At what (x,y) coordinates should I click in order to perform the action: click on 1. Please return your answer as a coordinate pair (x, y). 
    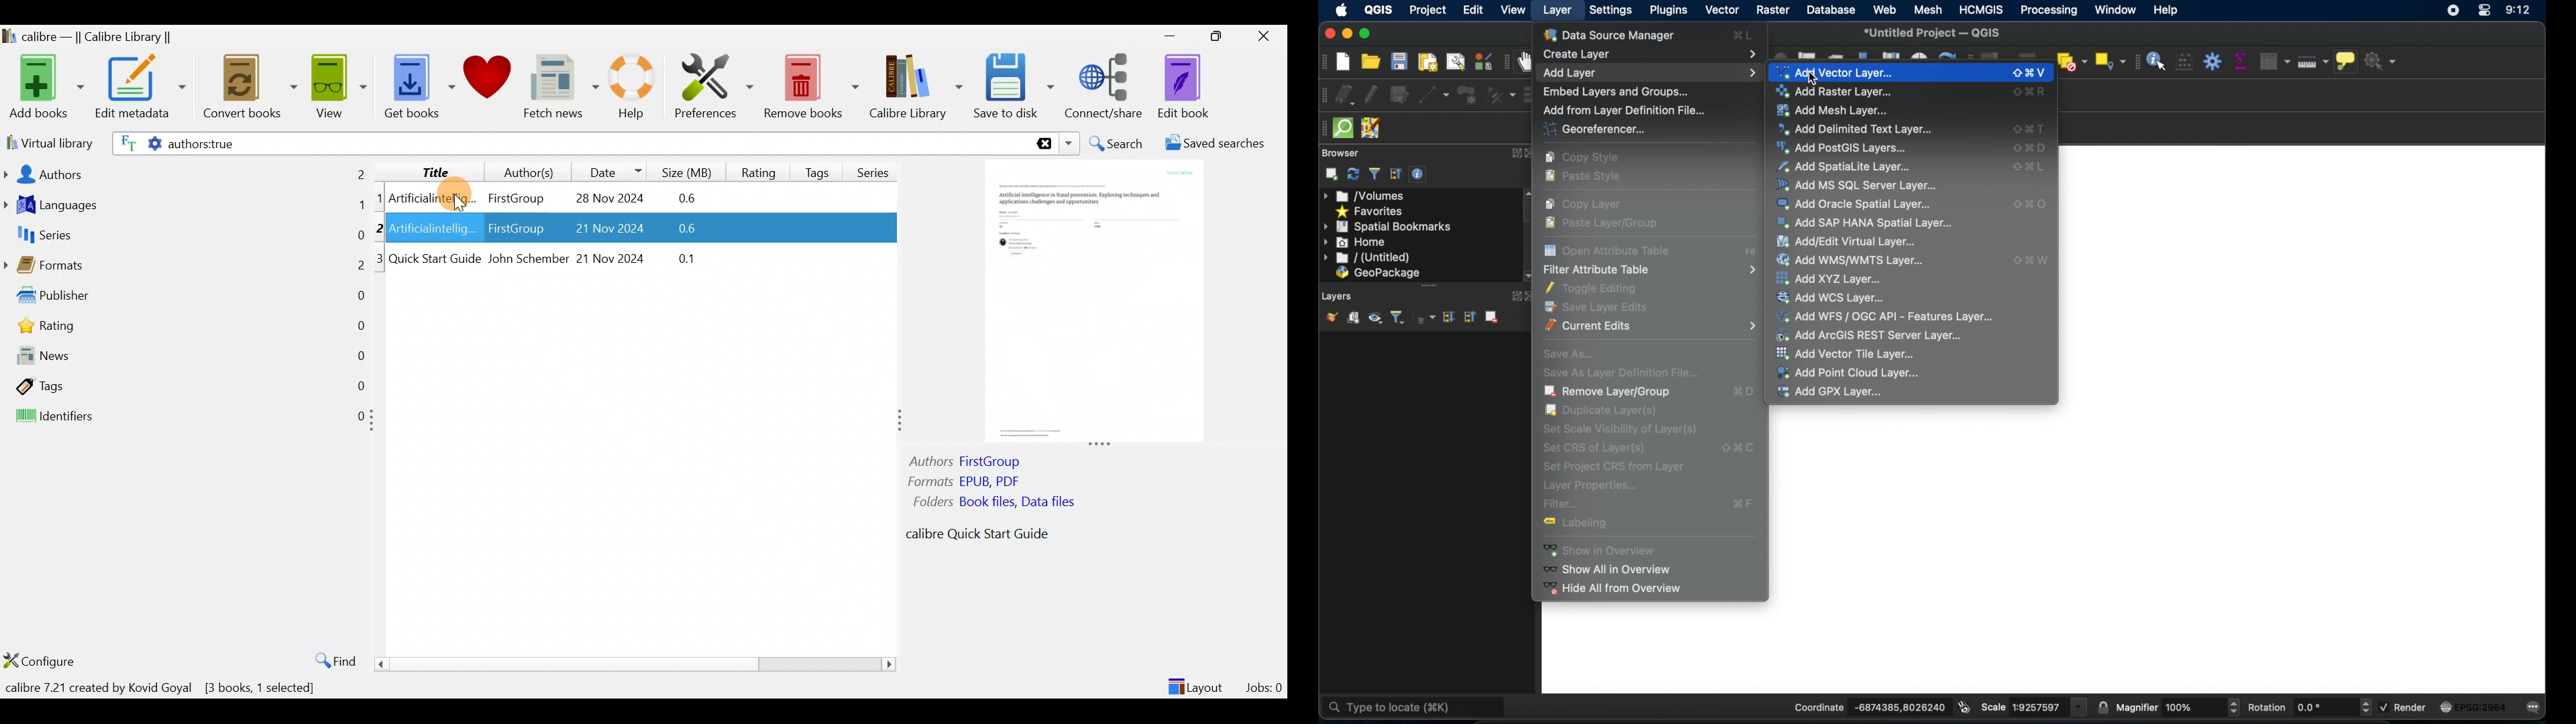
    Looking at the image, I should click on (380, 199).